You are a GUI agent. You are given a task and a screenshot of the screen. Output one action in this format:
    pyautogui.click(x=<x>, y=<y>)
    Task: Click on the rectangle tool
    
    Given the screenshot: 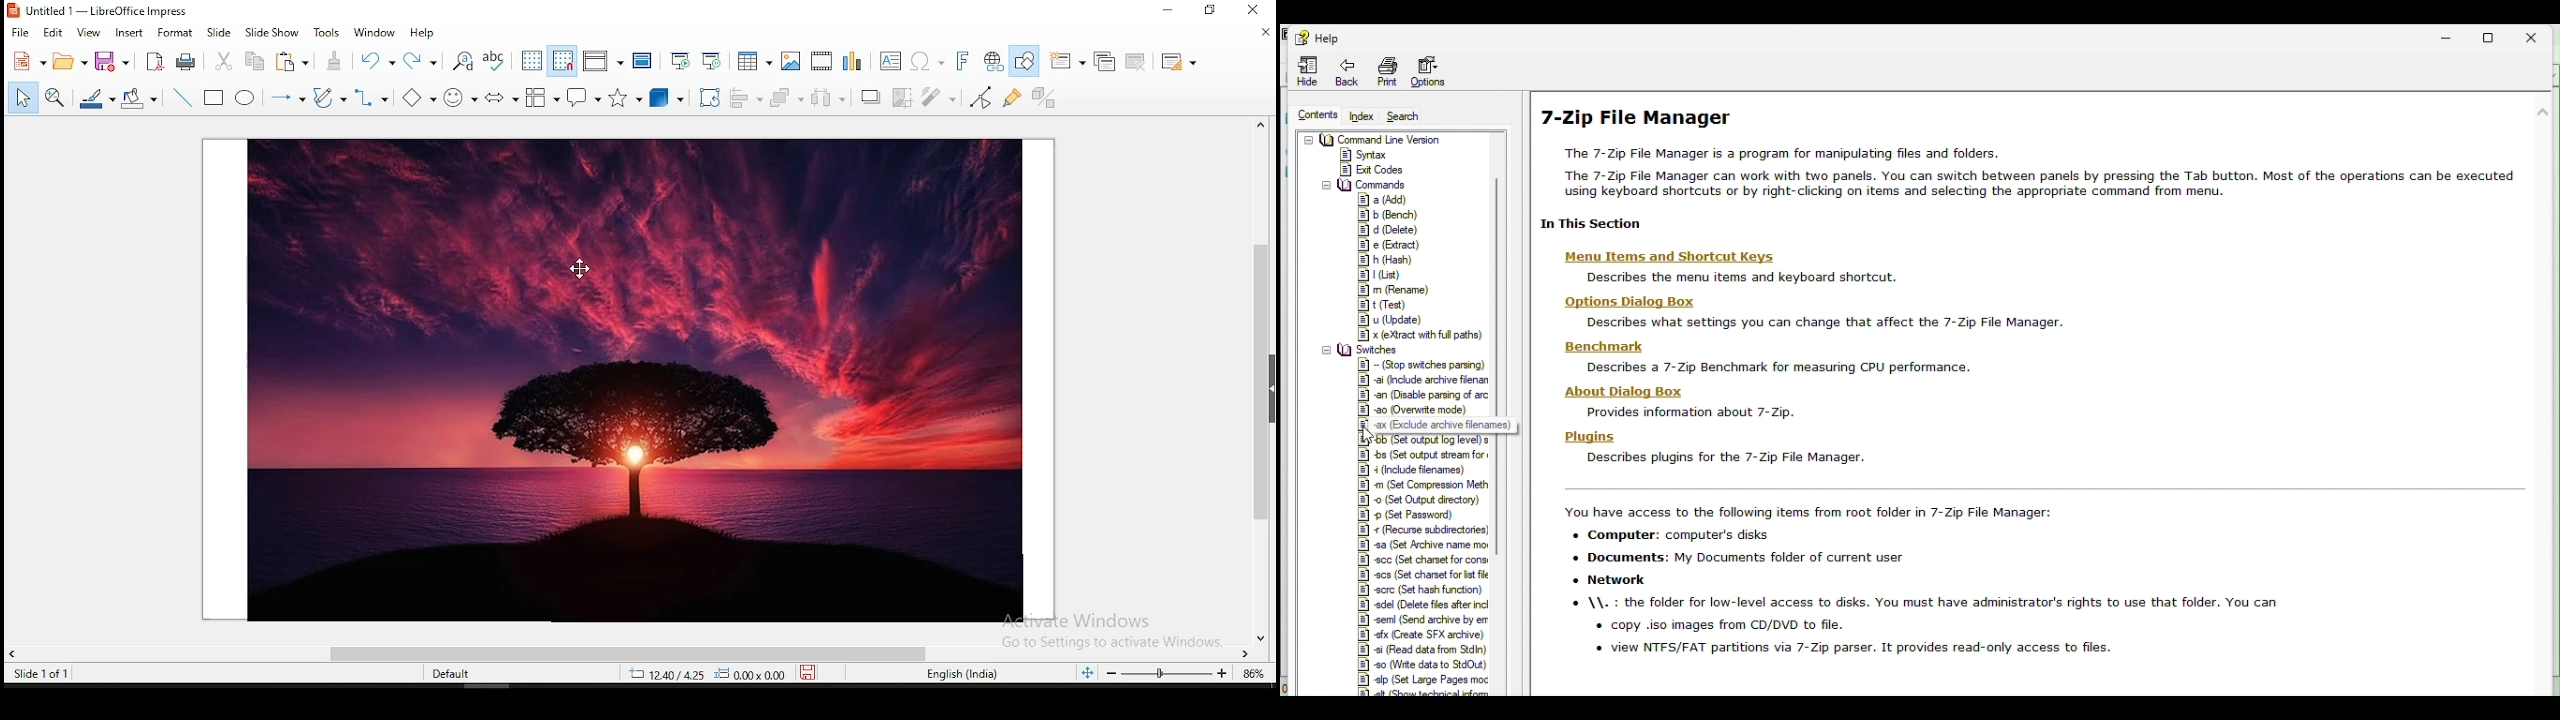 What is the action you would take?
    pyautogui.click(x=215, y=97)
    